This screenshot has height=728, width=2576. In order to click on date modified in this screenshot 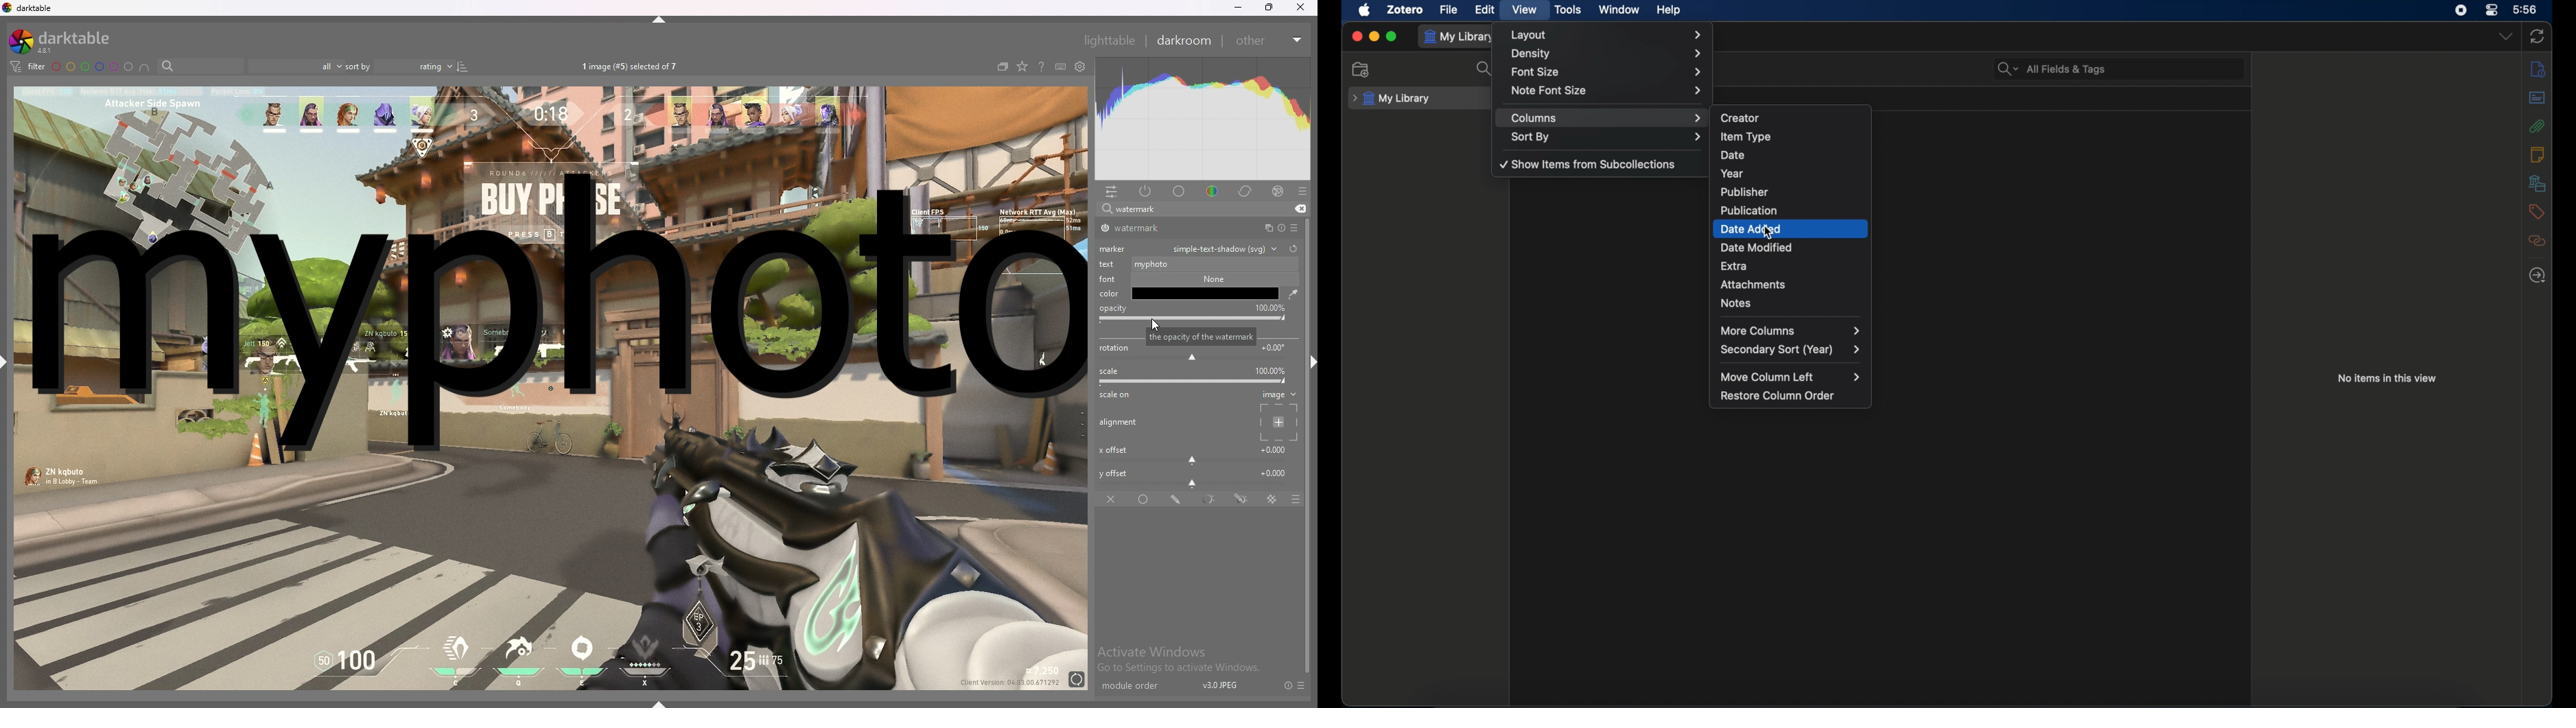, I will do `click(1792, 246)`.